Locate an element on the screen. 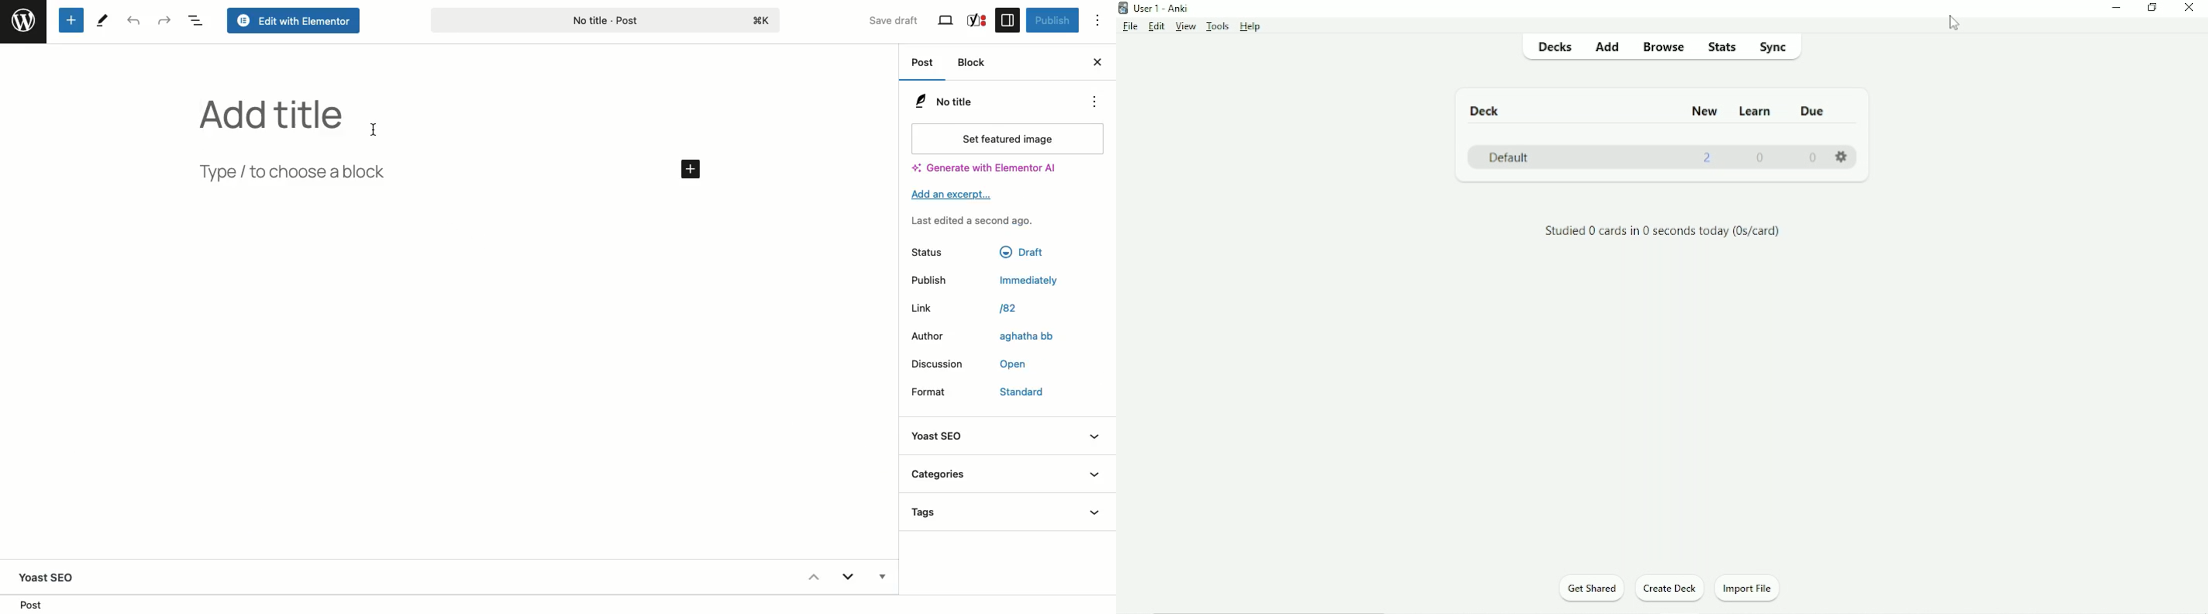 The height and width of the screenshot is (616, 2212). Immediately is located at coordinates (1020, 280).